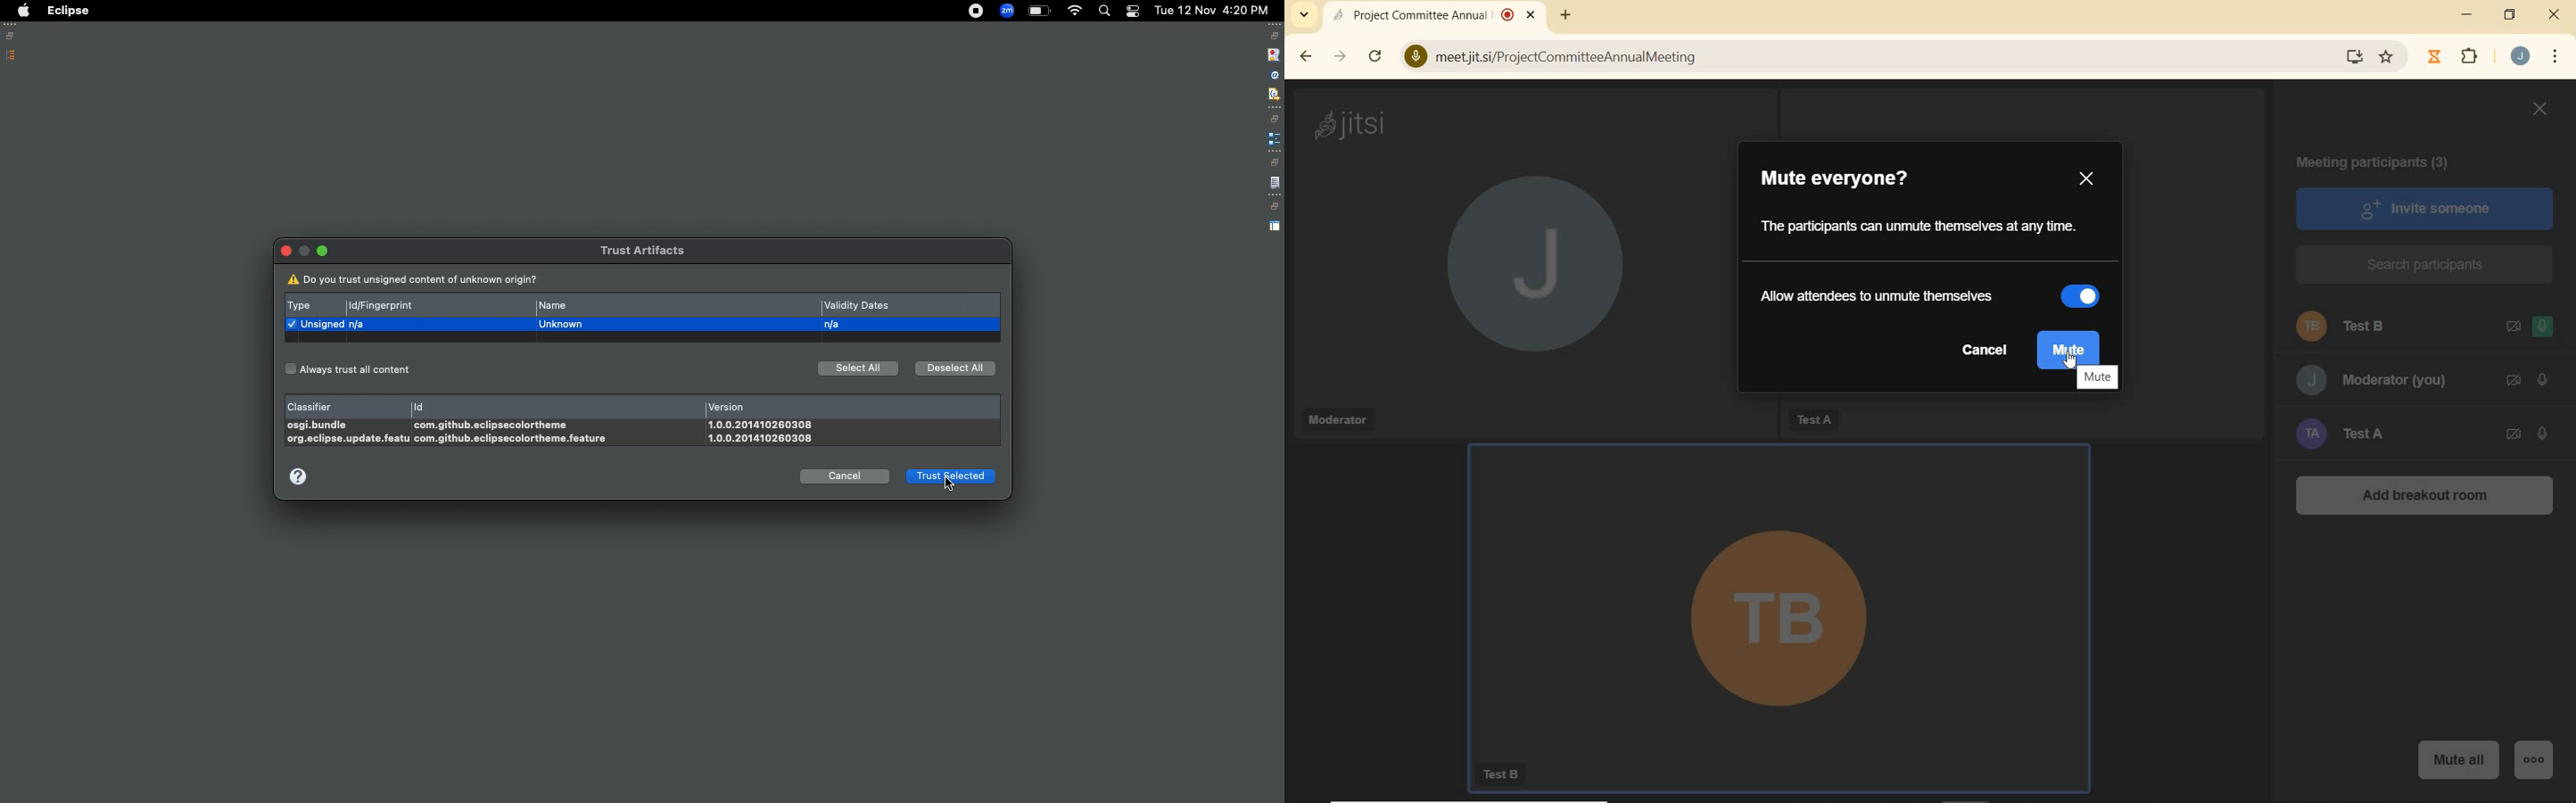  Describe the element at coordinates (1506, 775) in the screenshot. I see `TestB` at that location.